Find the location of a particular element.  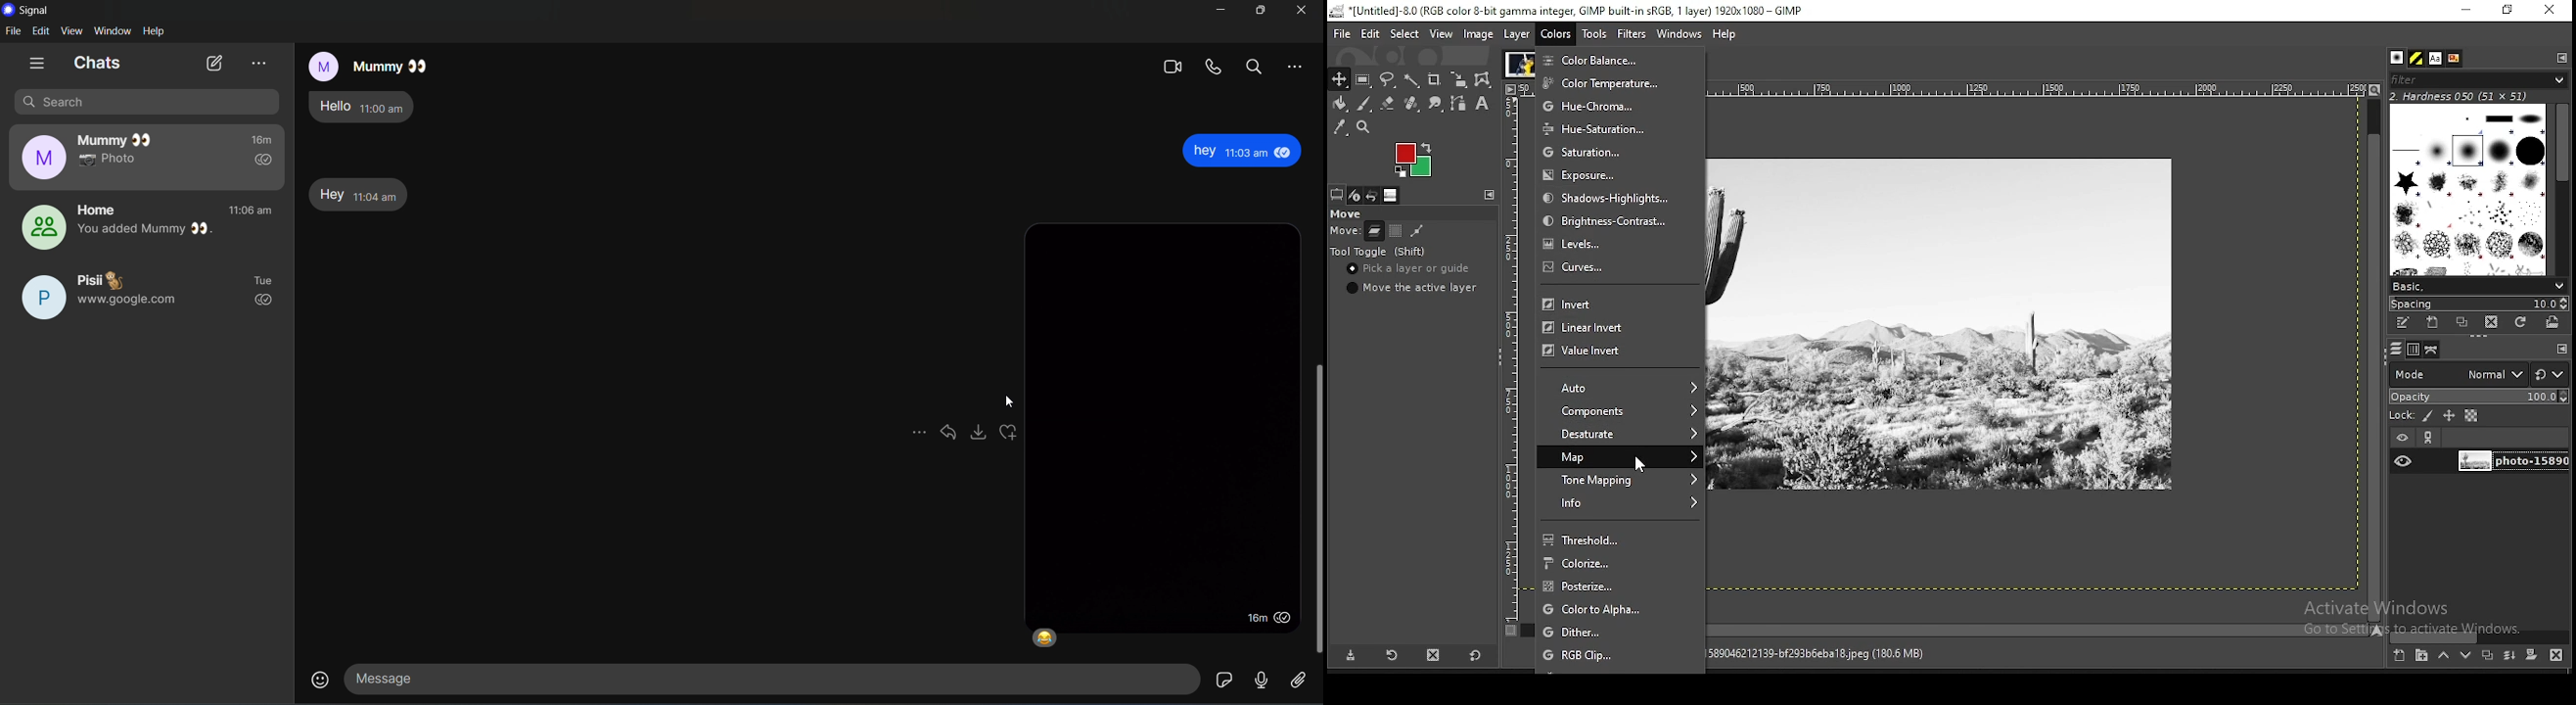

hey message is located at coordinates (359, 193).